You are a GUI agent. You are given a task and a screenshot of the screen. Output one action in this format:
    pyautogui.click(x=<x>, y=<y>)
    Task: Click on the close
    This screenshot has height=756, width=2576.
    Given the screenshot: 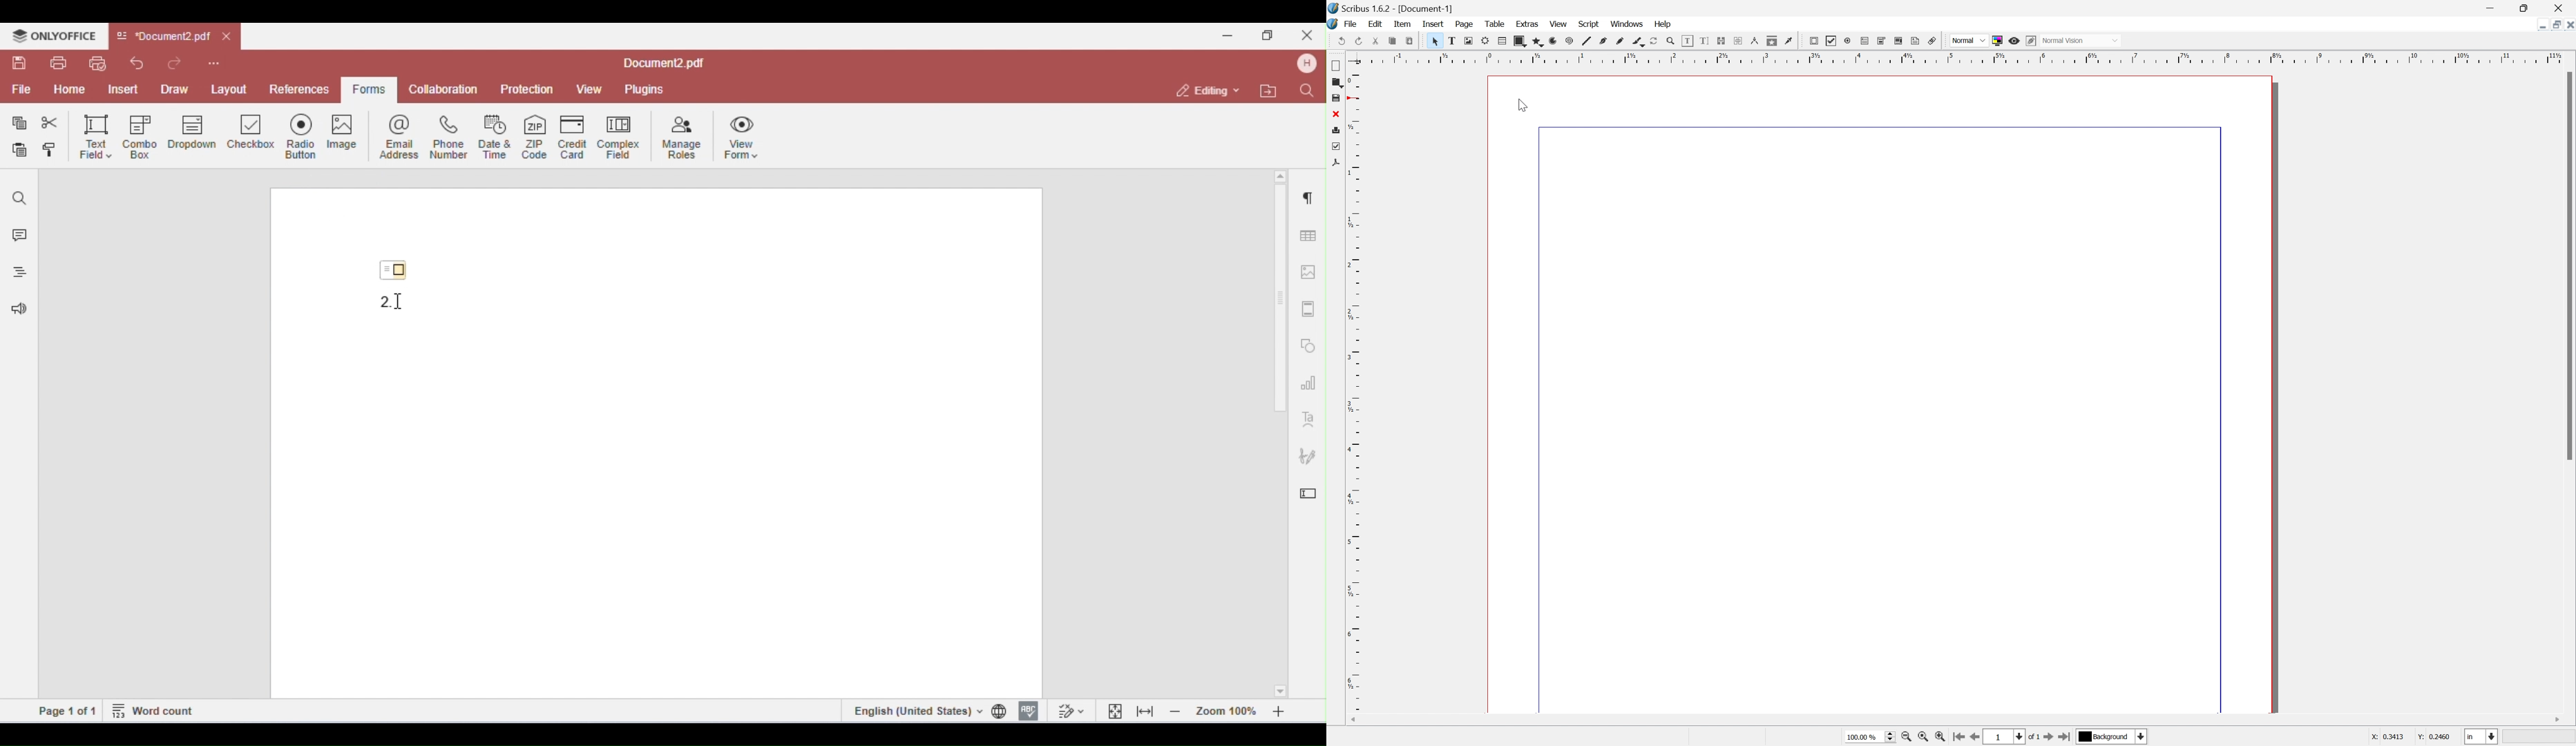 What is the action you would take?
    pyautogui.click(x=2562, y=7)
    